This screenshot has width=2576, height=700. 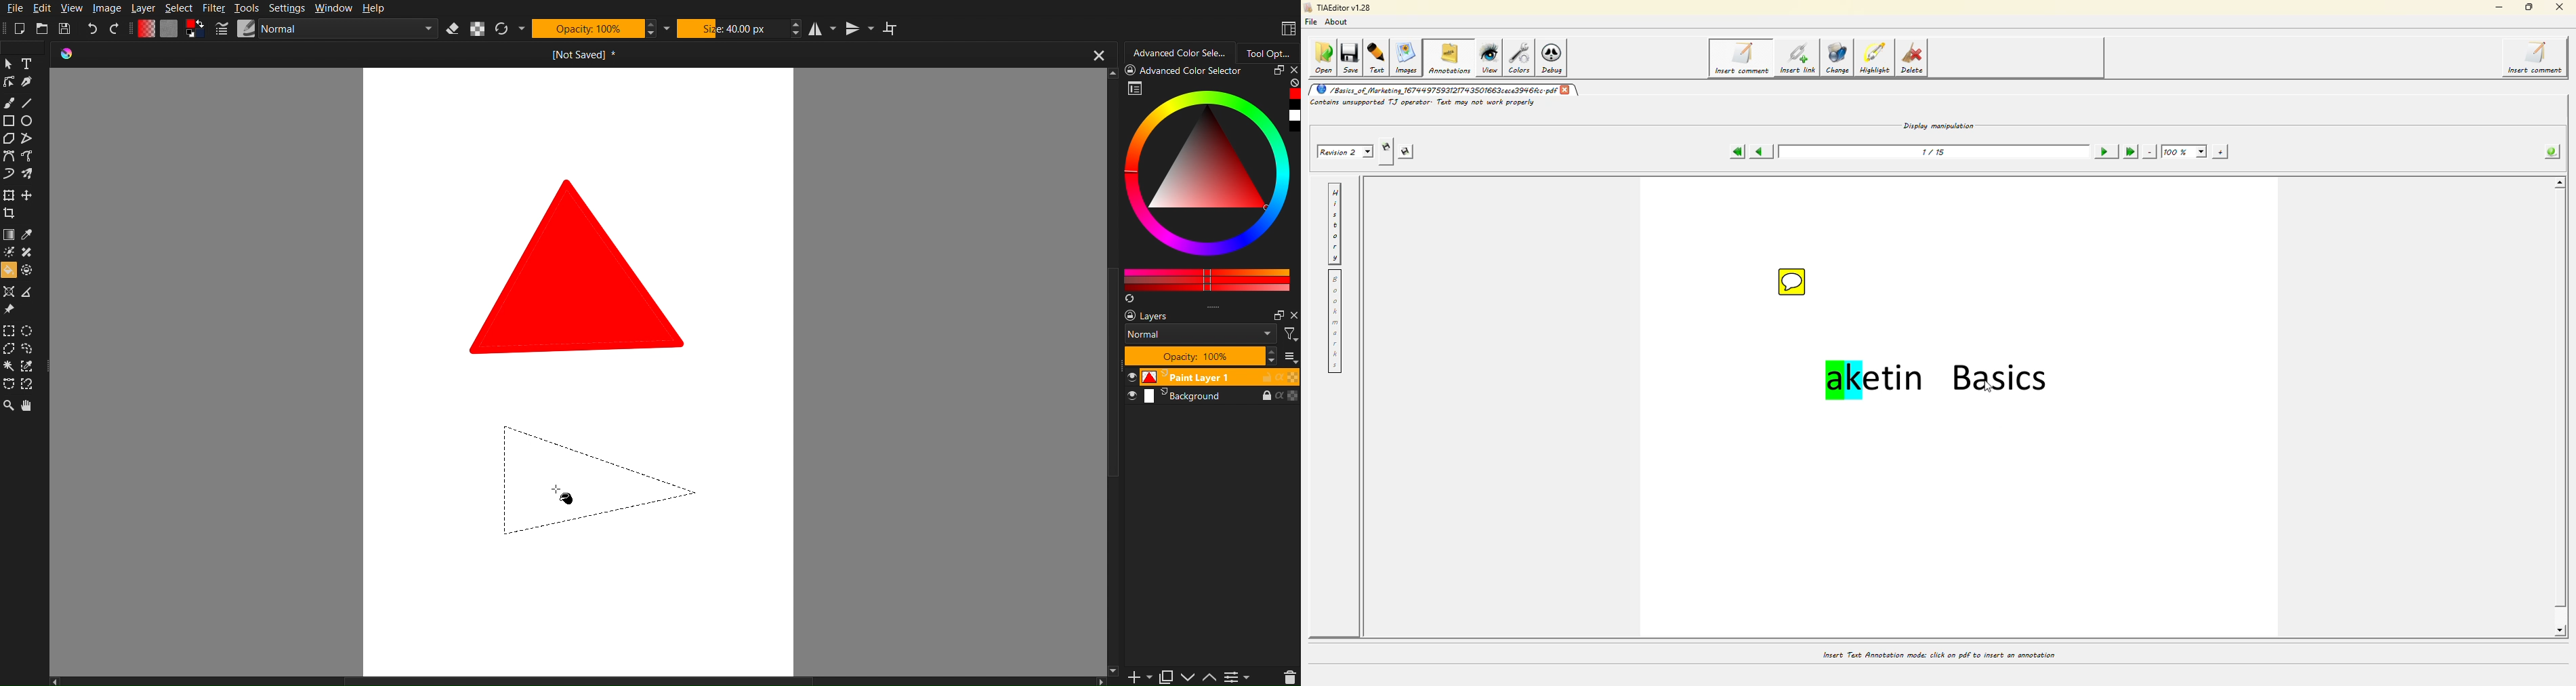 I want to click on Current Document, so click(x=587, y=57).